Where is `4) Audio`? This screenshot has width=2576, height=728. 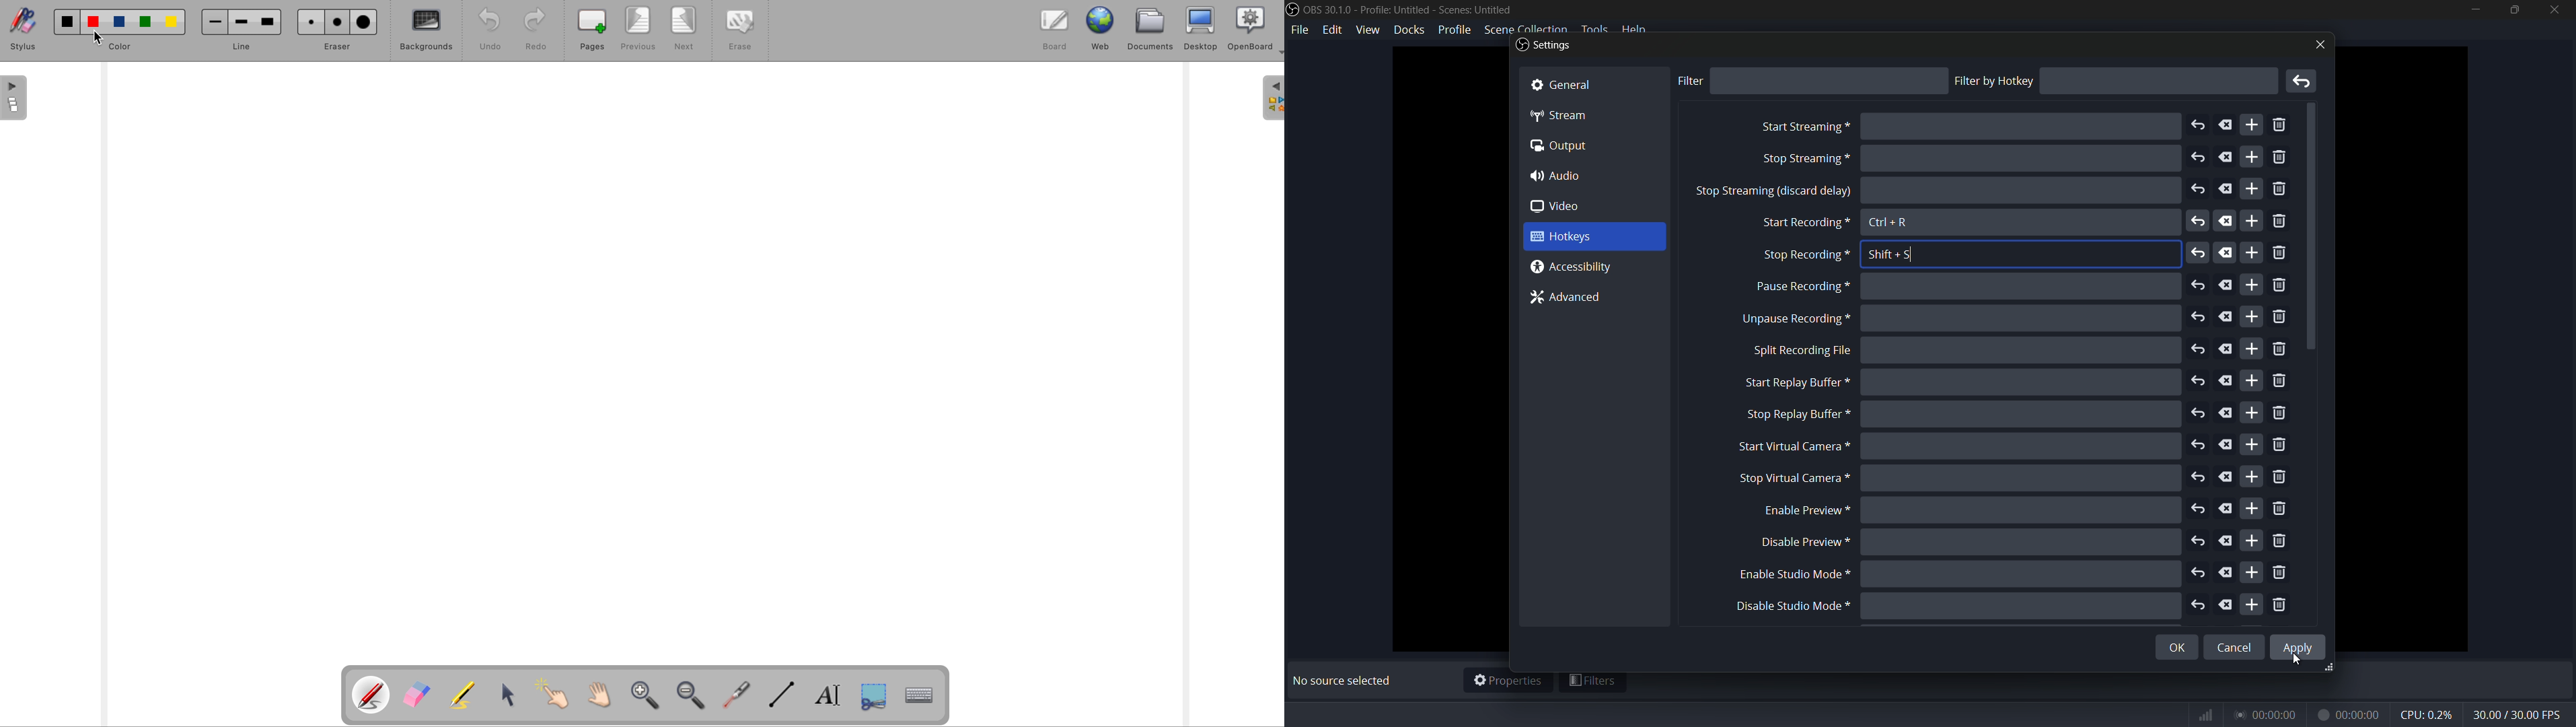
4) Audio is located at coordinates (1563, 176).